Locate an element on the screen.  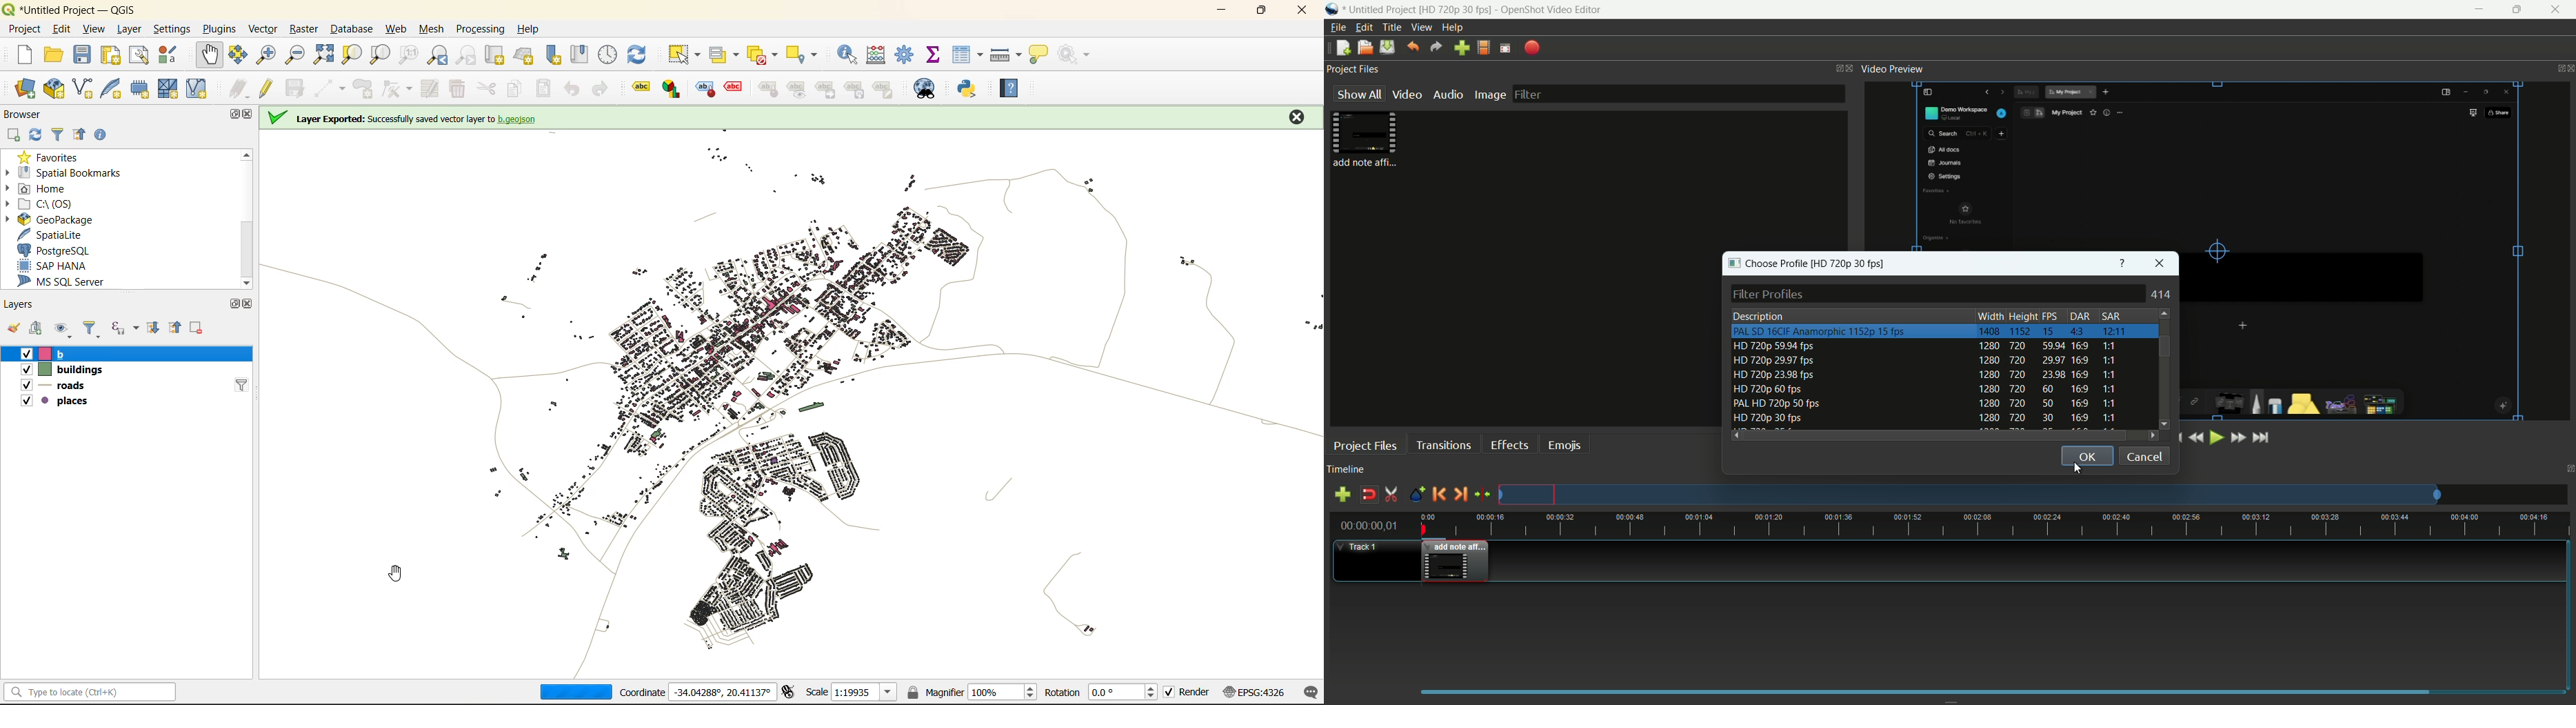
filter is located at coordinates (94, 329).